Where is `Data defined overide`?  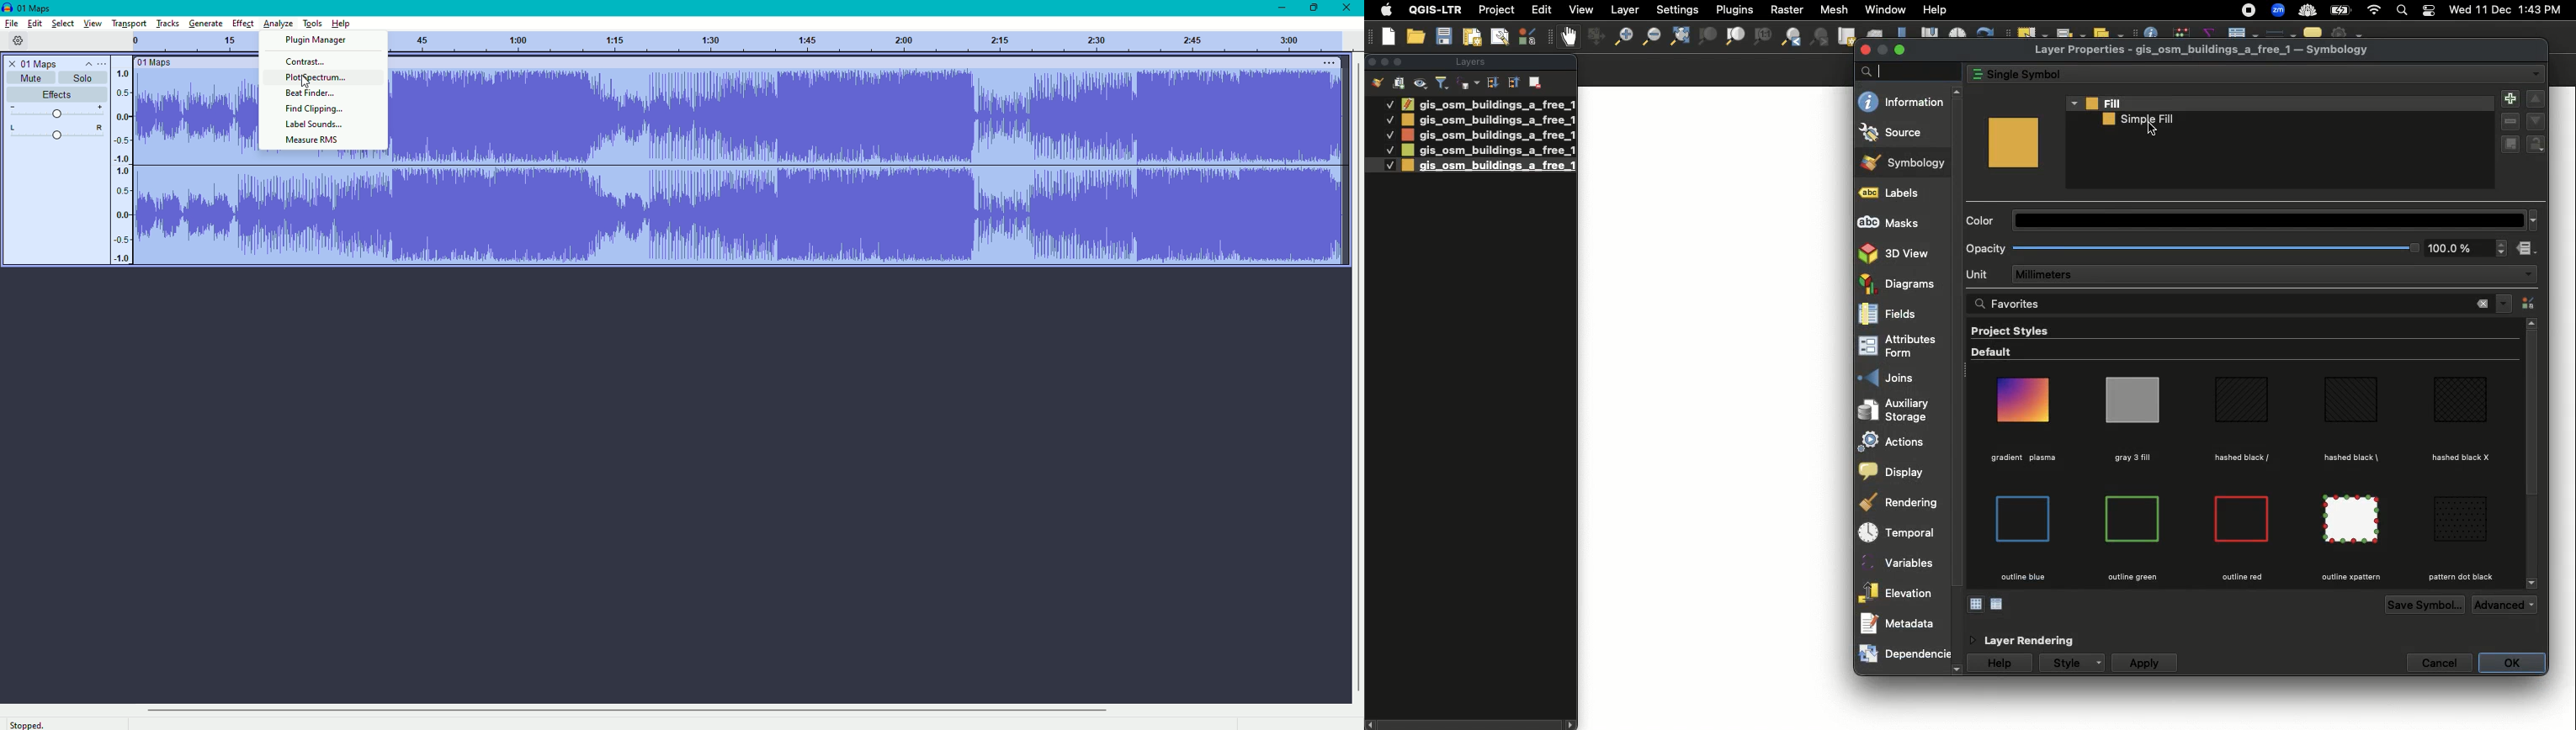
Data defined overide is located at coordinates (1999, 603).